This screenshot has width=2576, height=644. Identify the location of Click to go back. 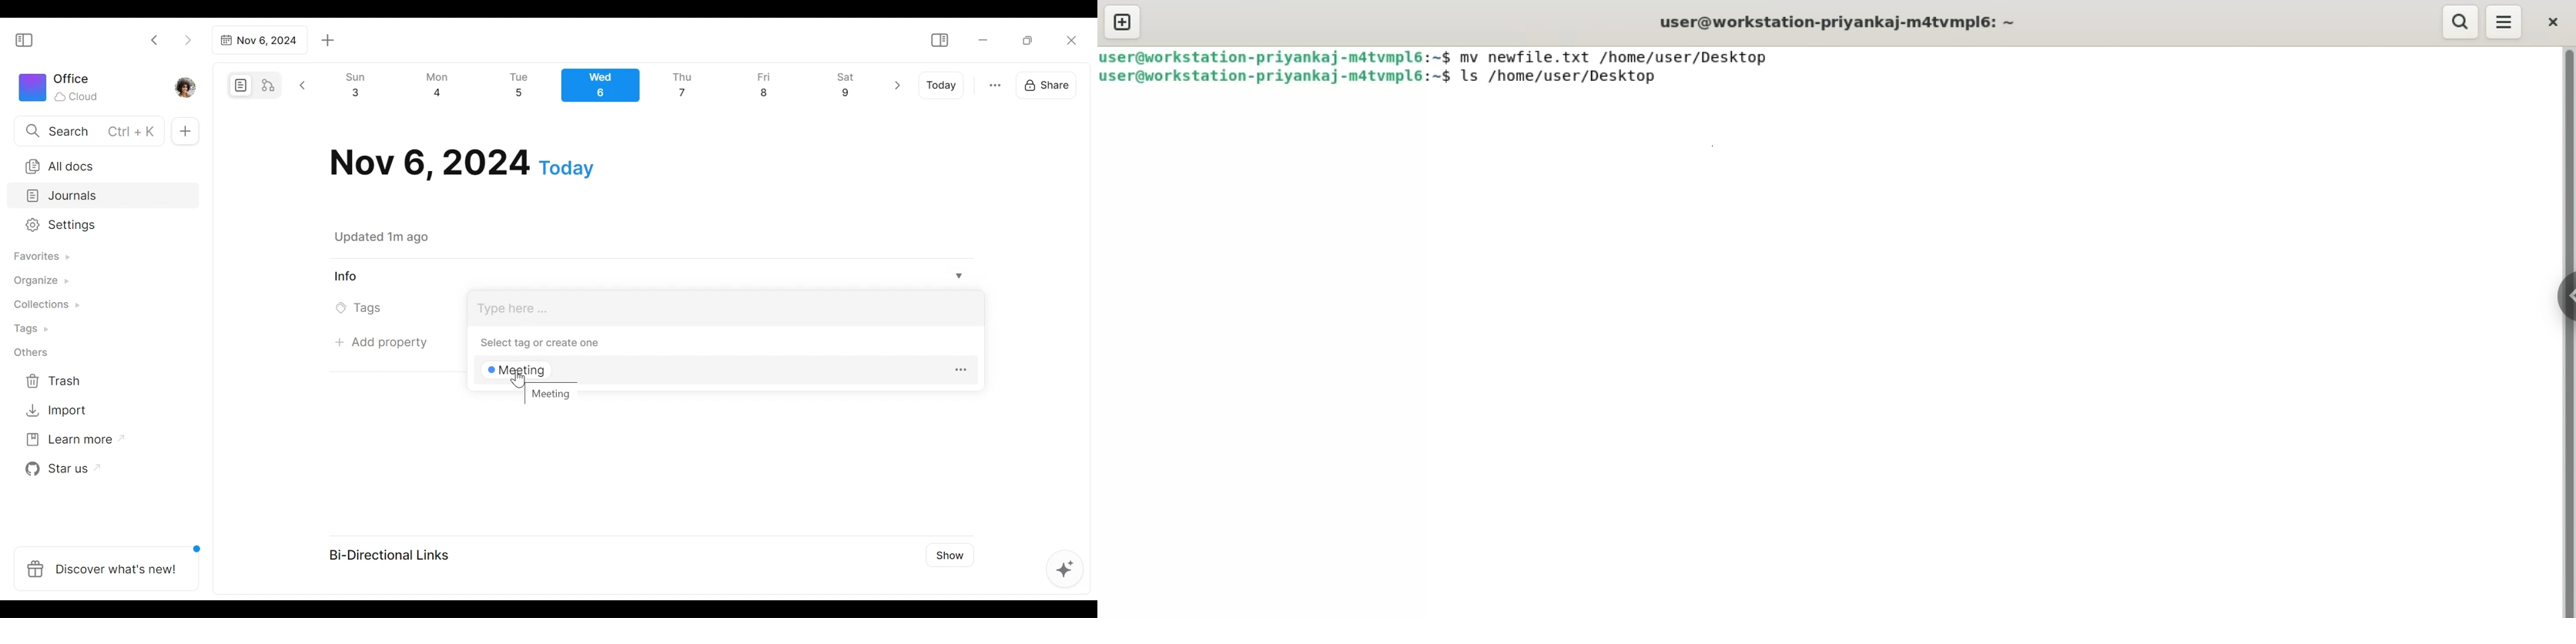
(155, 39).